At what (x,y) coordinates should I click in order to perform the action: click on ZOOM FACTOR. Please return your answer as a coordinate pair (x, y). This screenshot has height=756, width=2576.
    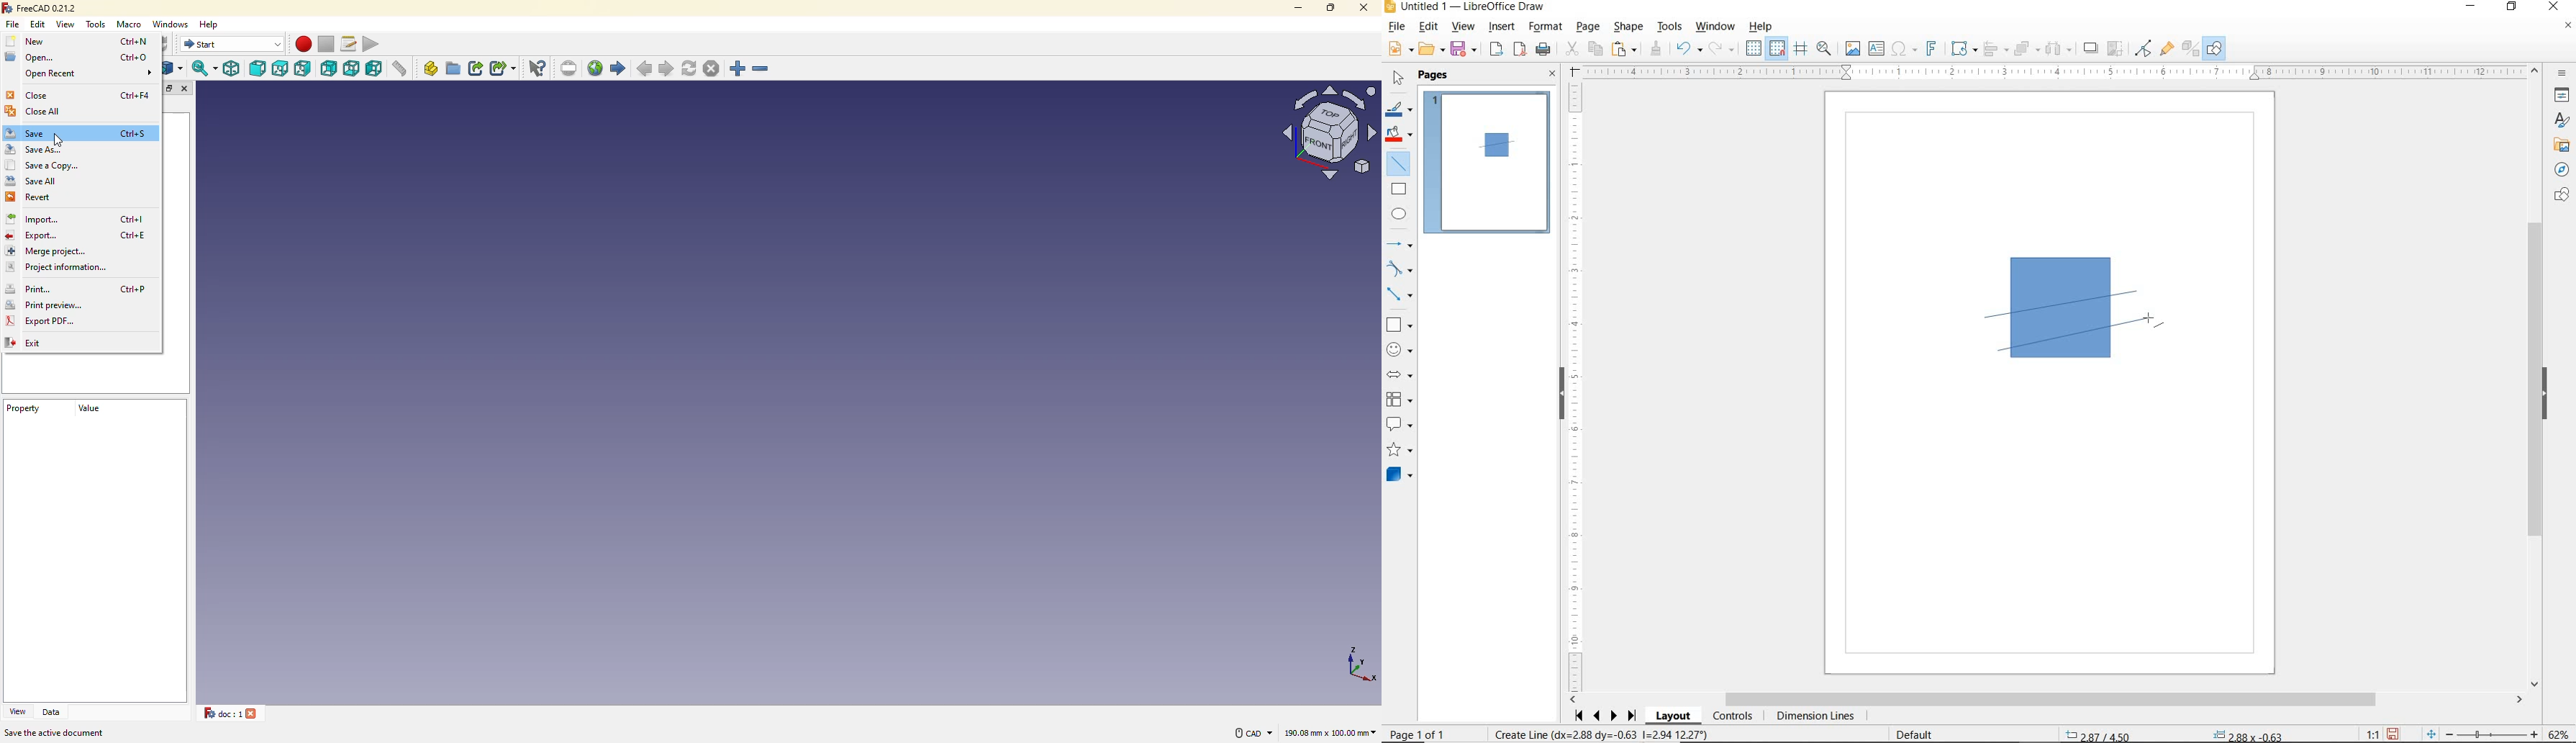
    Looking at the image, I should click on (2558, 734).